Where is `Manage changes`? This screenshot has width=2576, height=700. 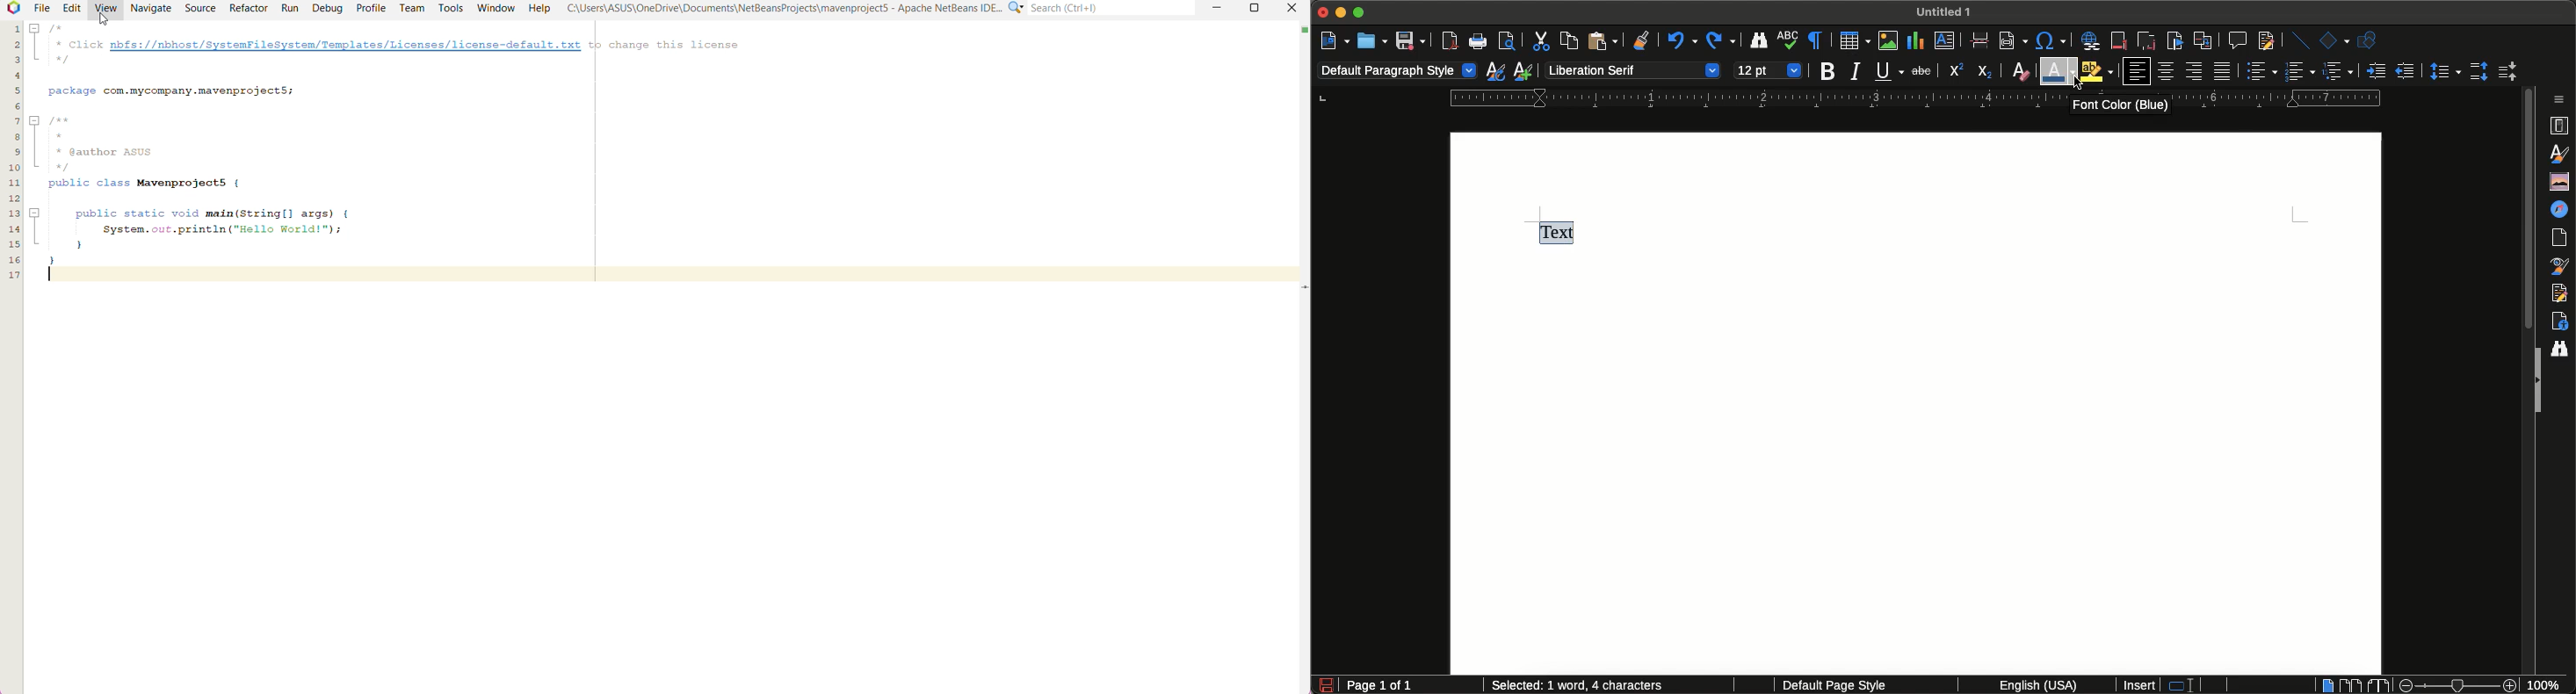 Manage changes is located at coordinates (2563, 293).